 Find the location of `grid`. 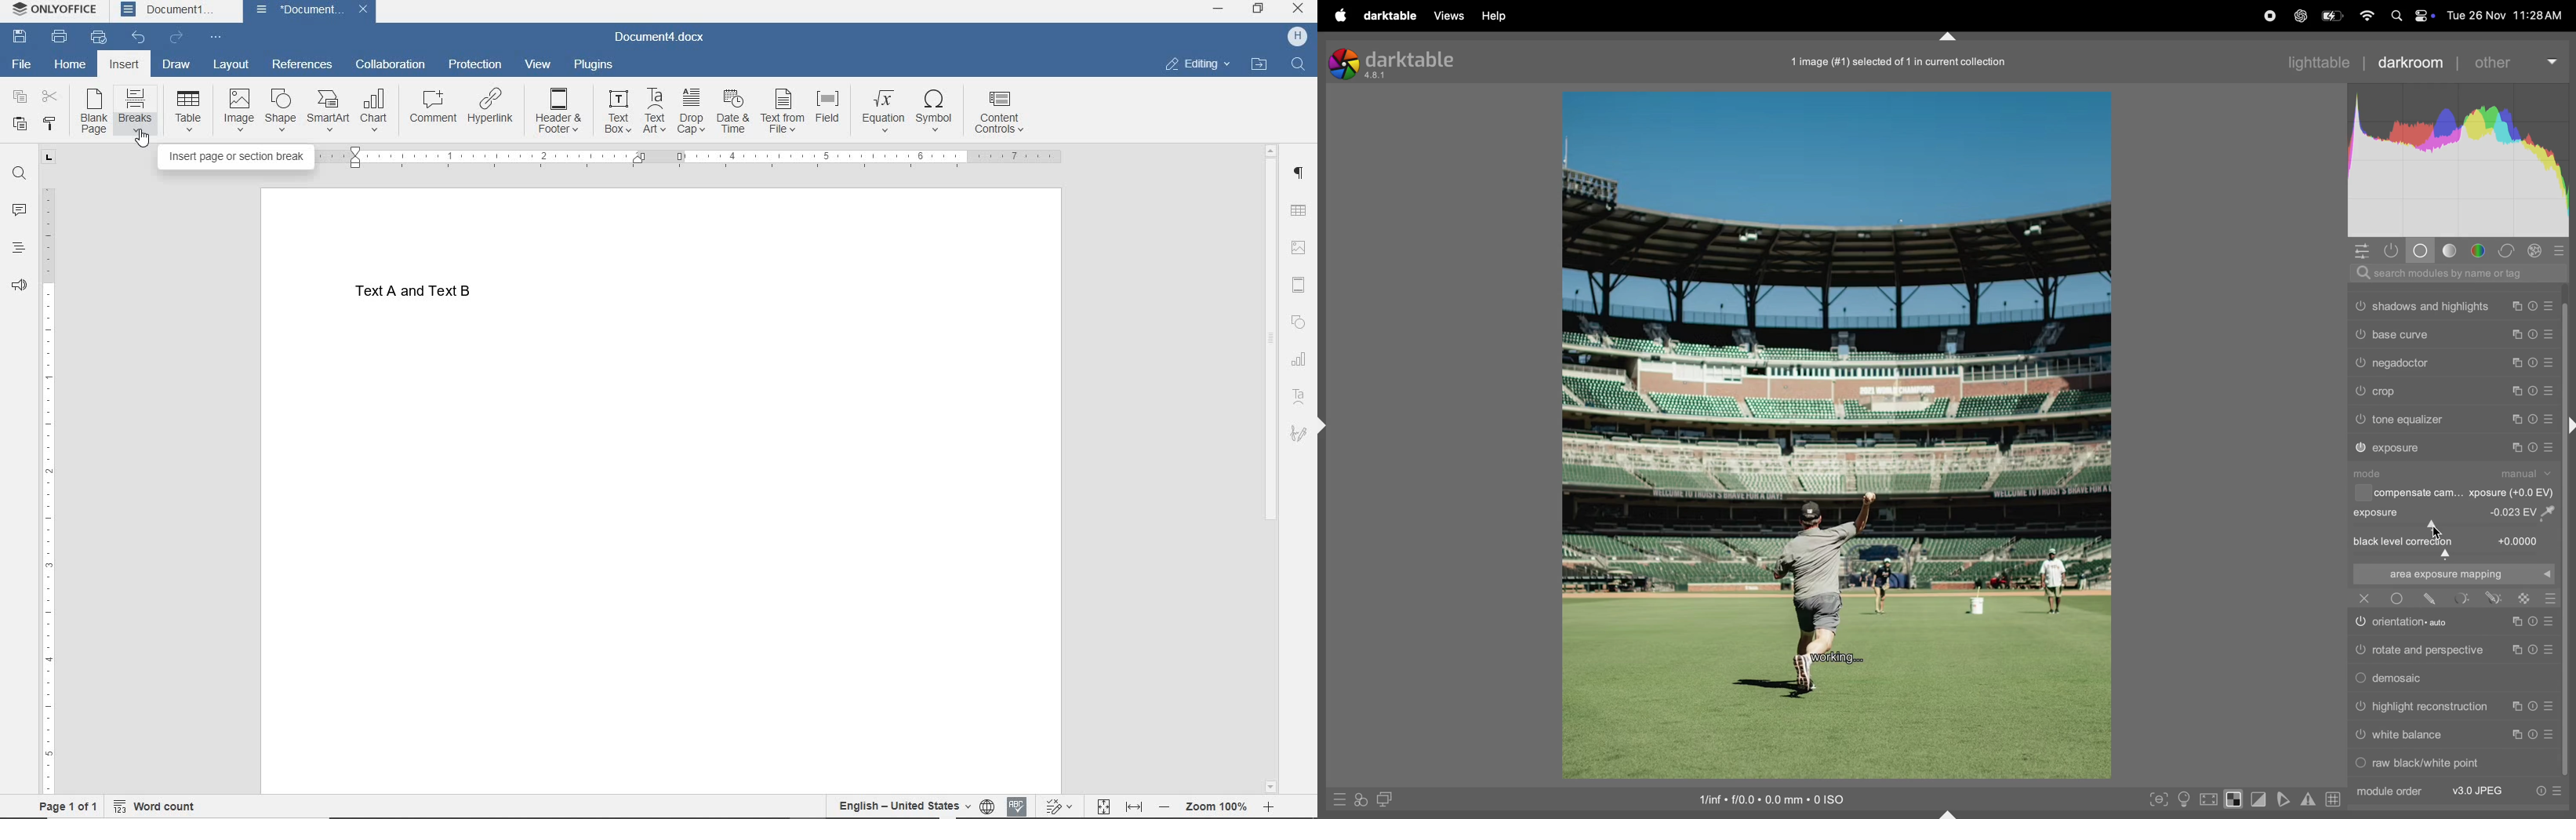

grid is located at coordinates (2331, 798).